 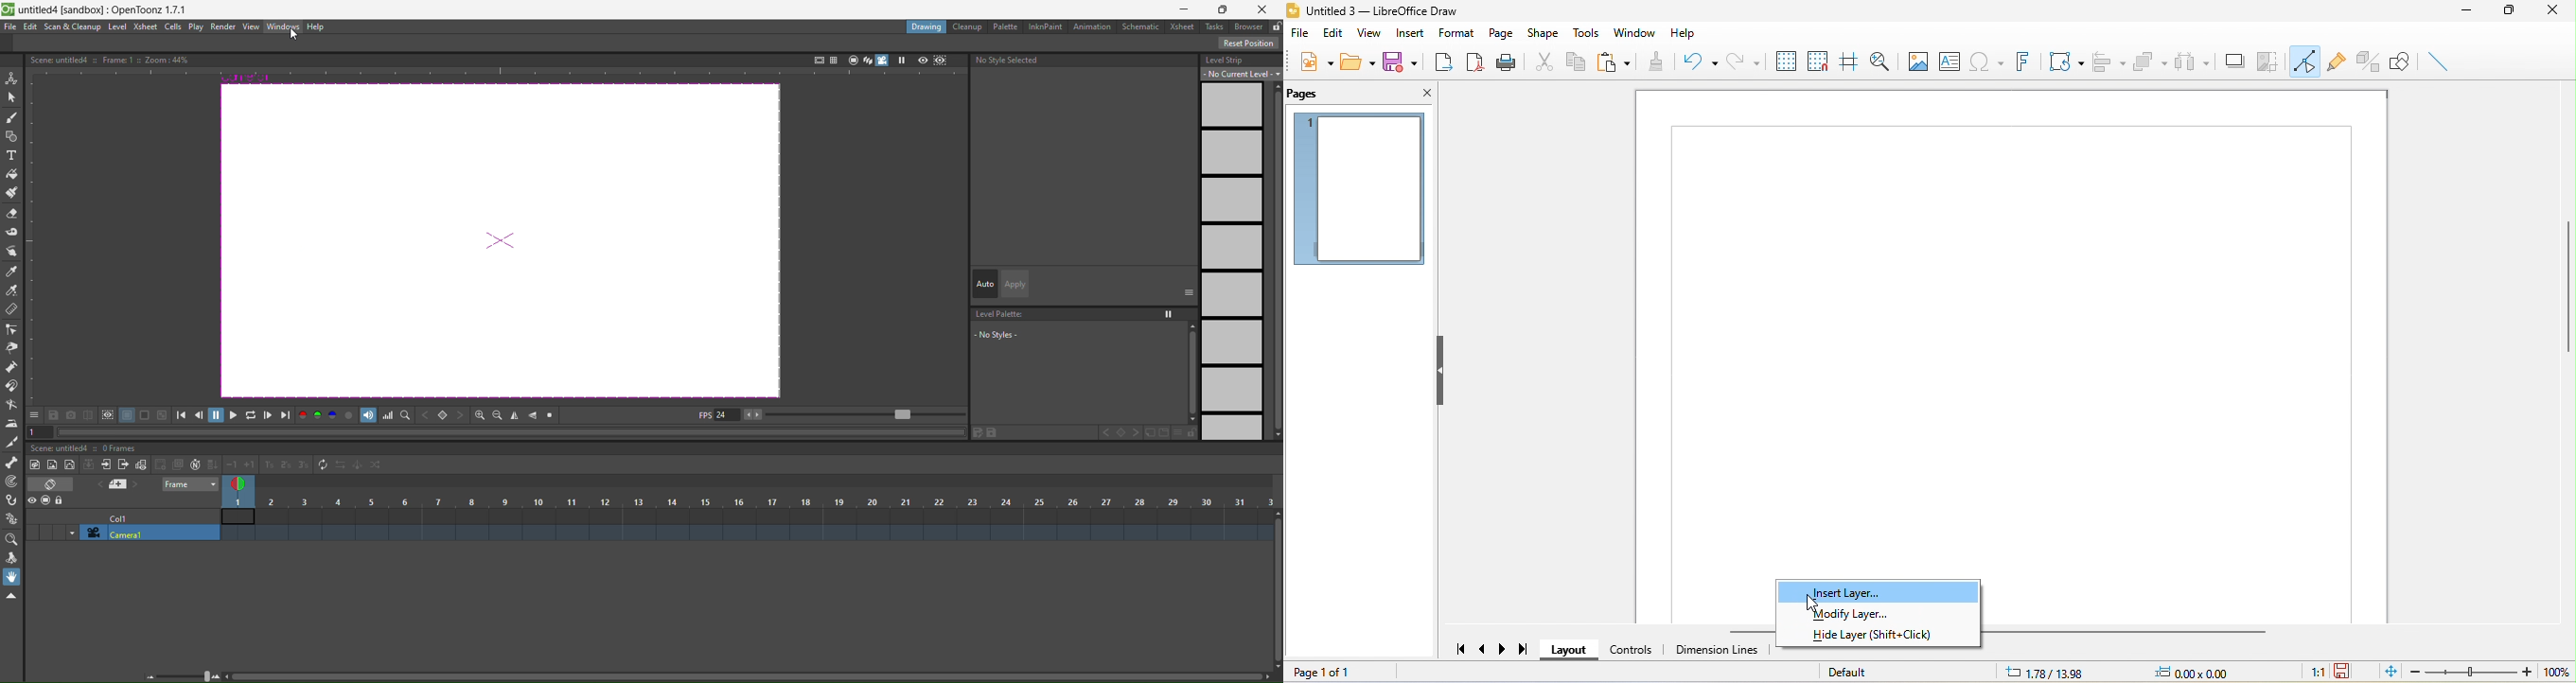 I want to click on skeleton tool, so click(x=12, y=462).